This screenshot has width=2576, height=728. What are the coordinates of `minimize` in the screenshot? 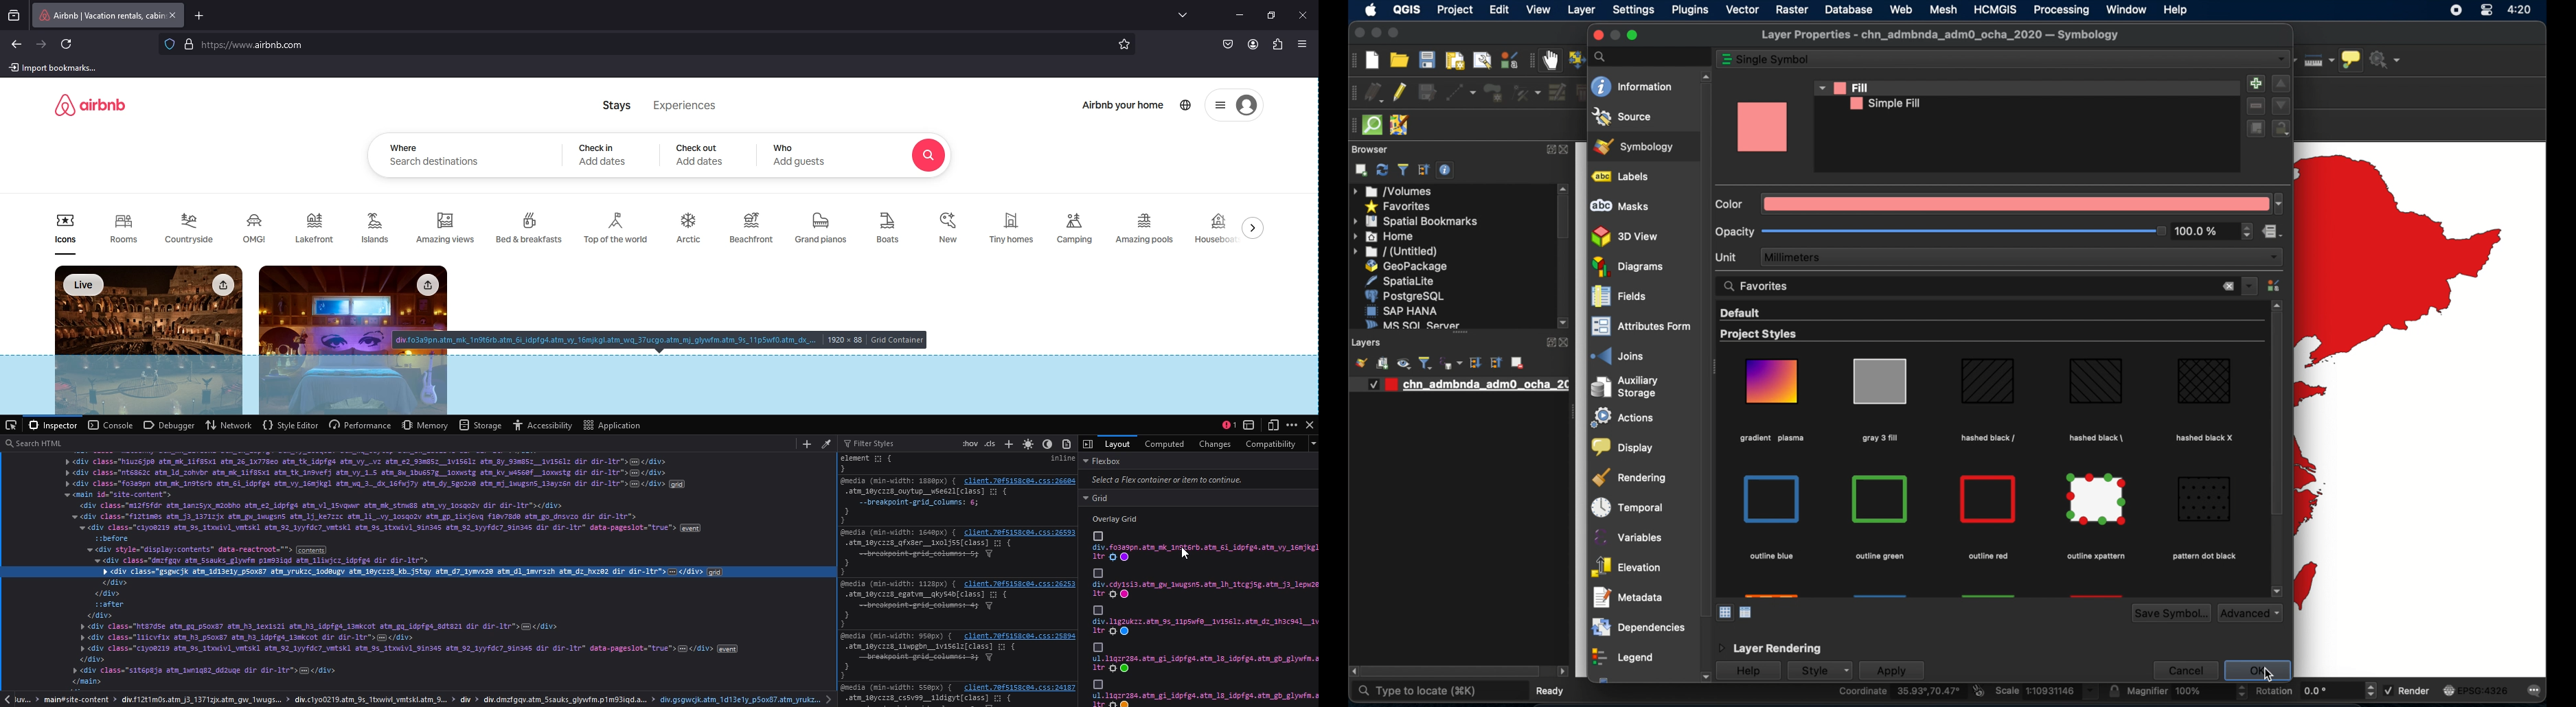 It's located at (1239, 15).